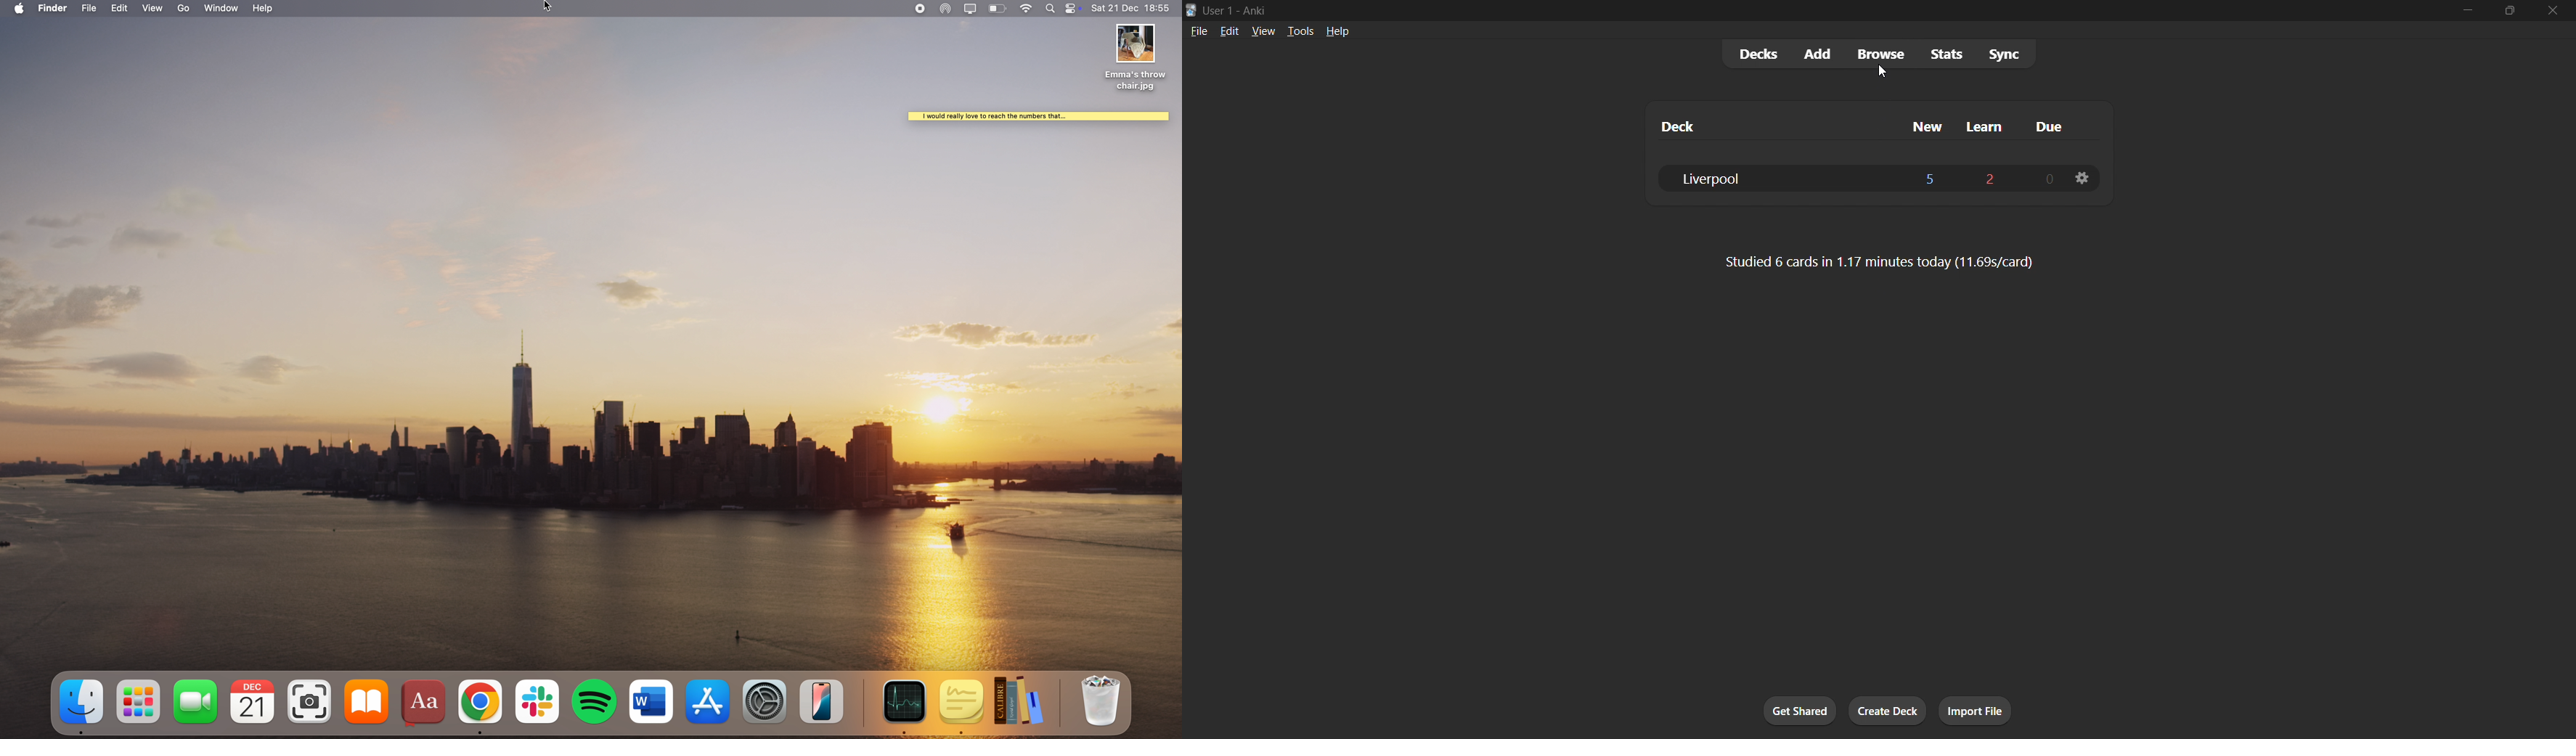 This screenshot has width=2576, height=756. What do you see at coordinates (365, 706) in the screenshot?
I see `iBooks` at bounding box center [365, 706].